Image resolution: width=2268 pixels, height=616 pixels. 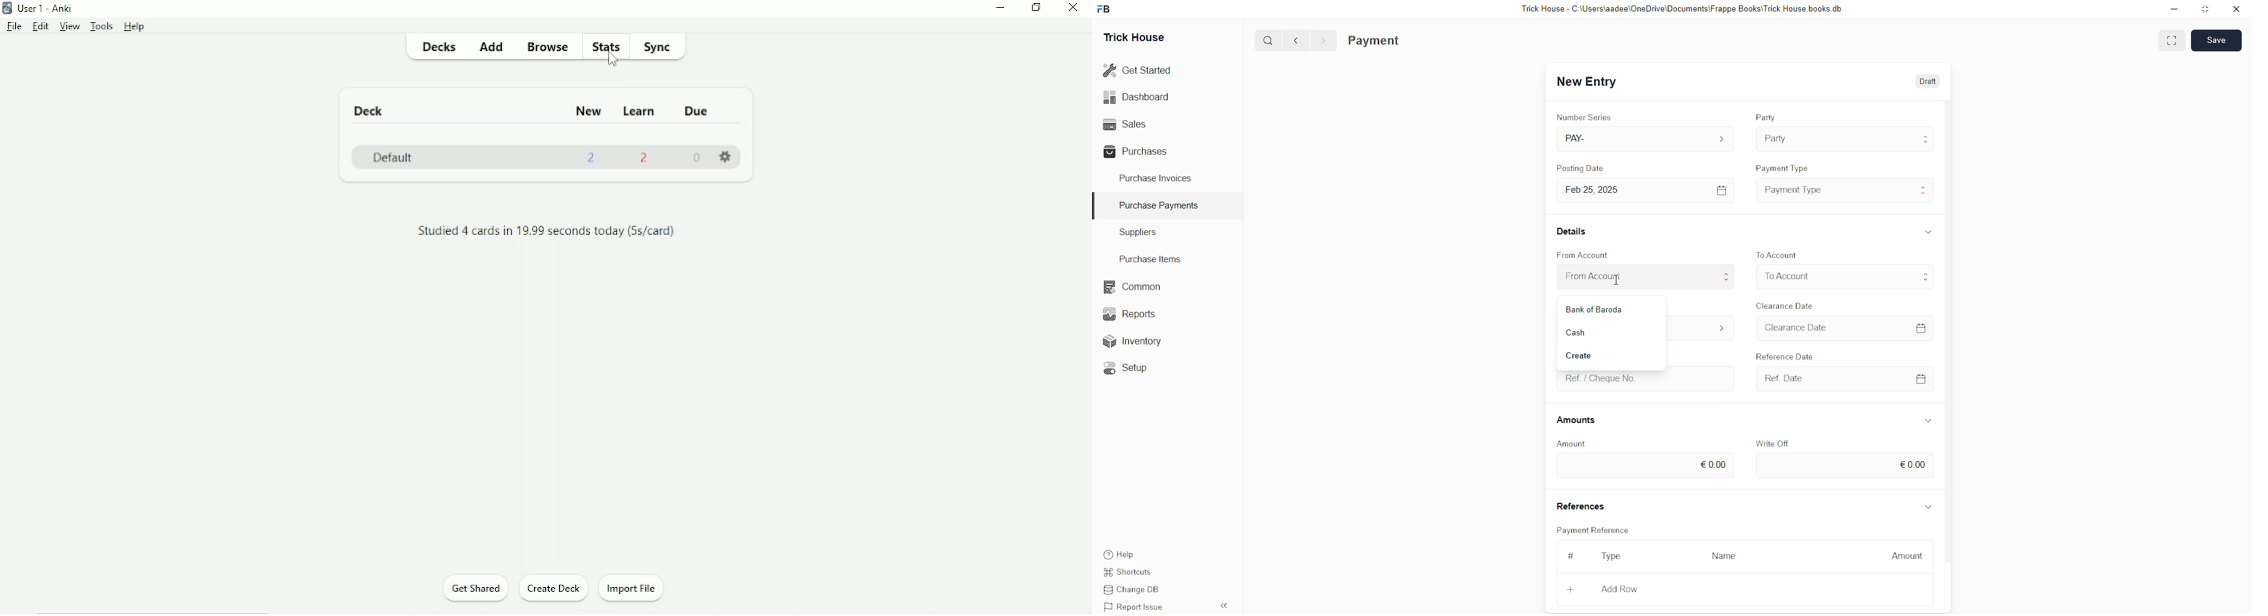 What do you see at coordinates (1137, 553) in the screenshot?
I see ` Help` at bounding box center [1137, 553].